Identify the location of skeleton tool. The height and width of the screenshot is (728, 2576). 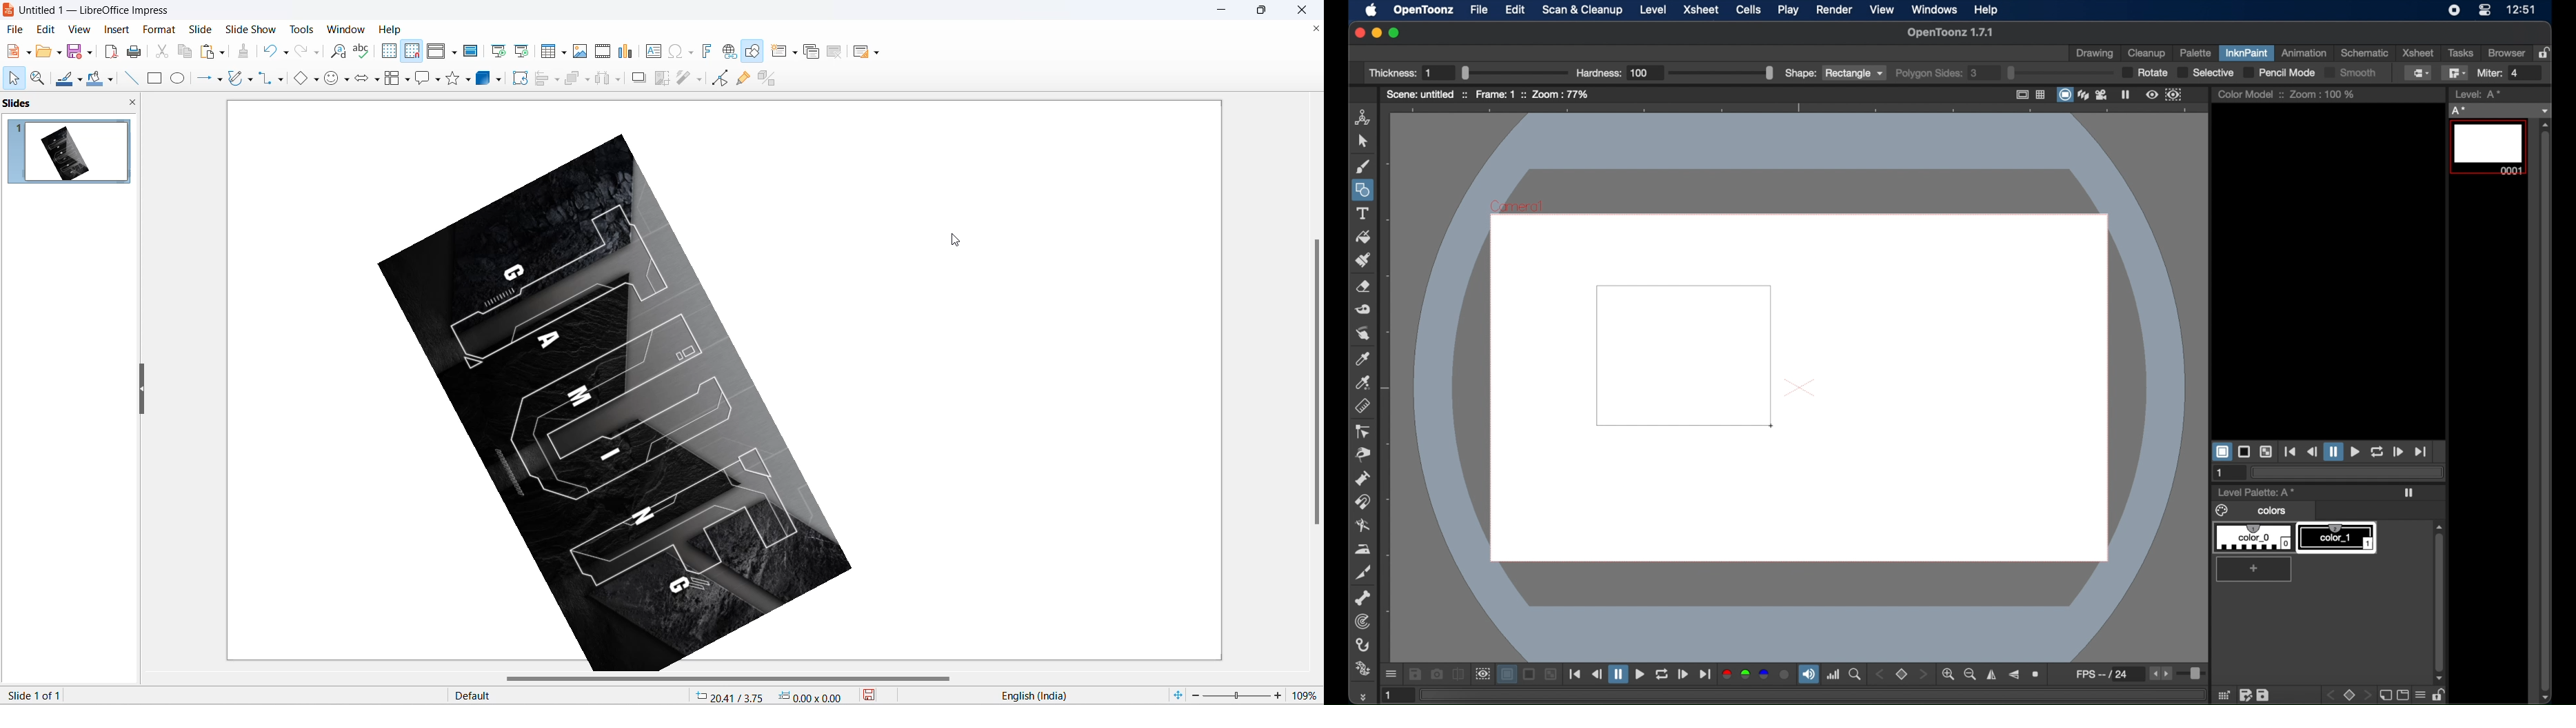
(1363, 599).